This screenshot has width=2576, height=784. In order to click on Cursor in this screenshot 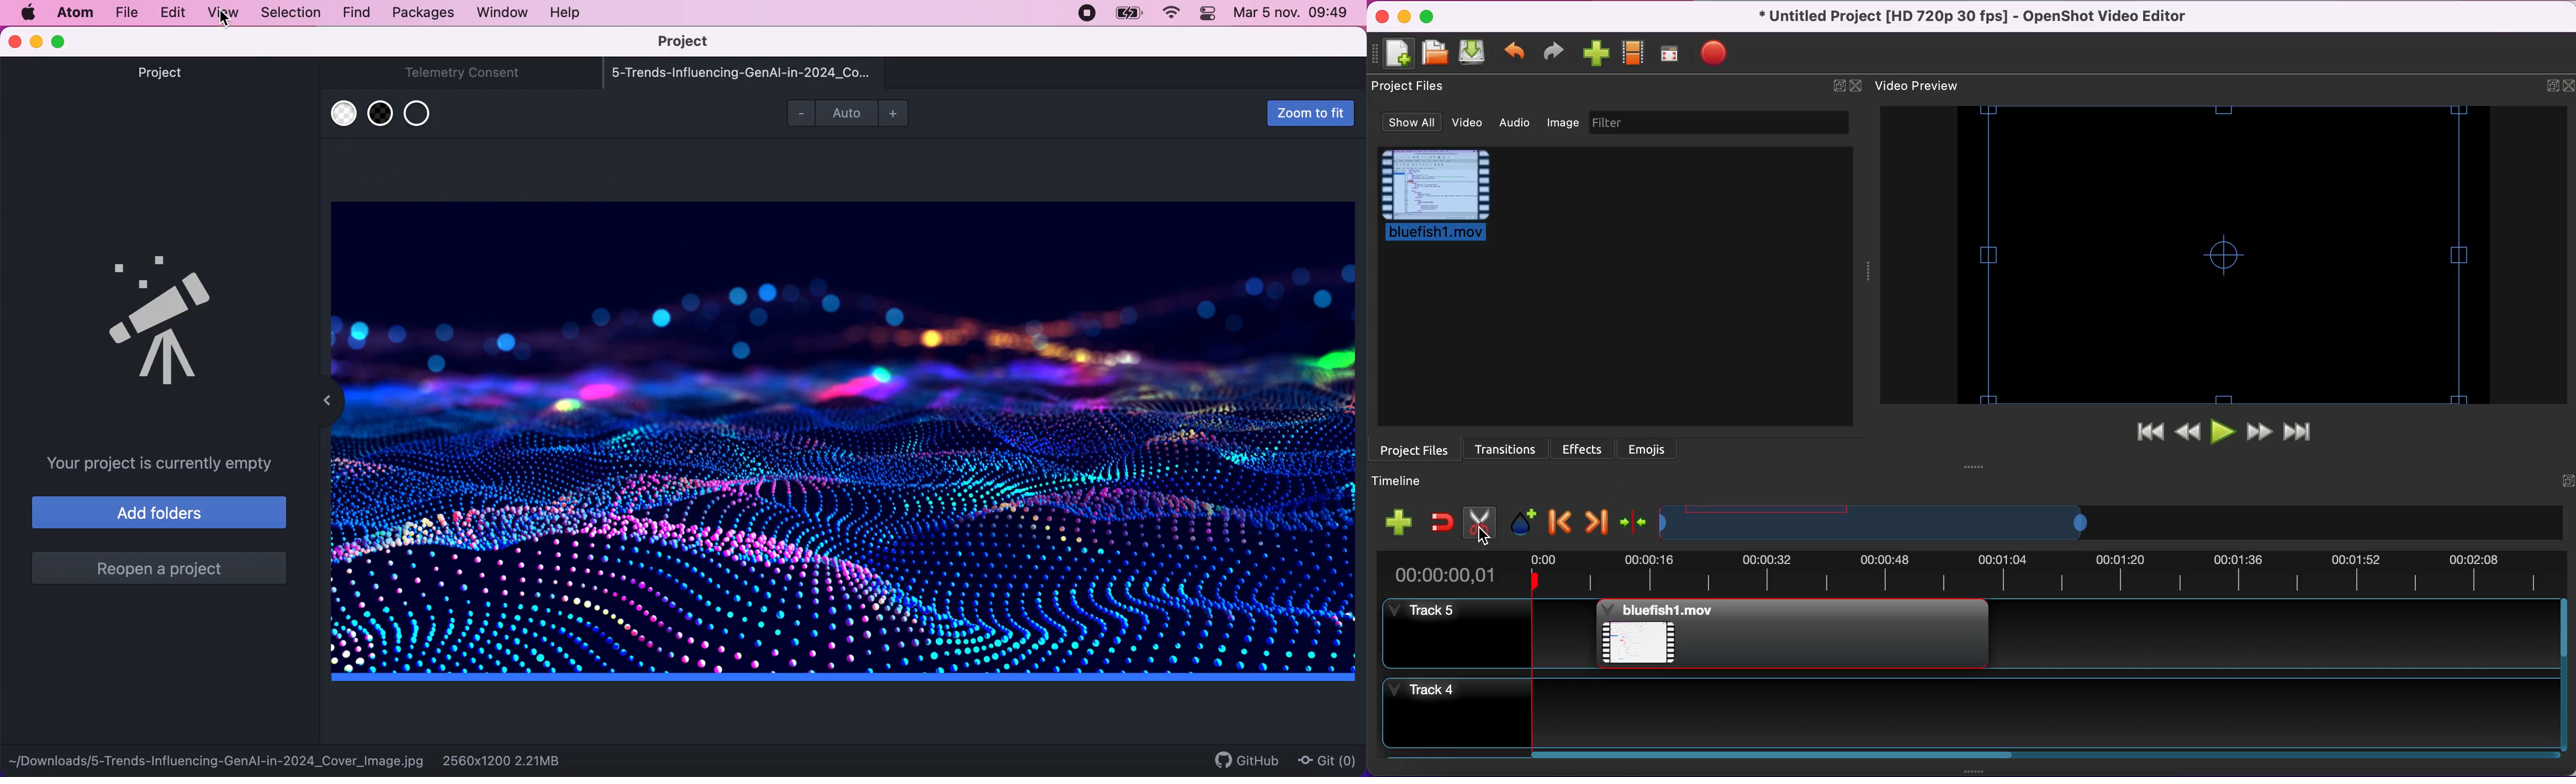, I will do `click(1485, 539)`.